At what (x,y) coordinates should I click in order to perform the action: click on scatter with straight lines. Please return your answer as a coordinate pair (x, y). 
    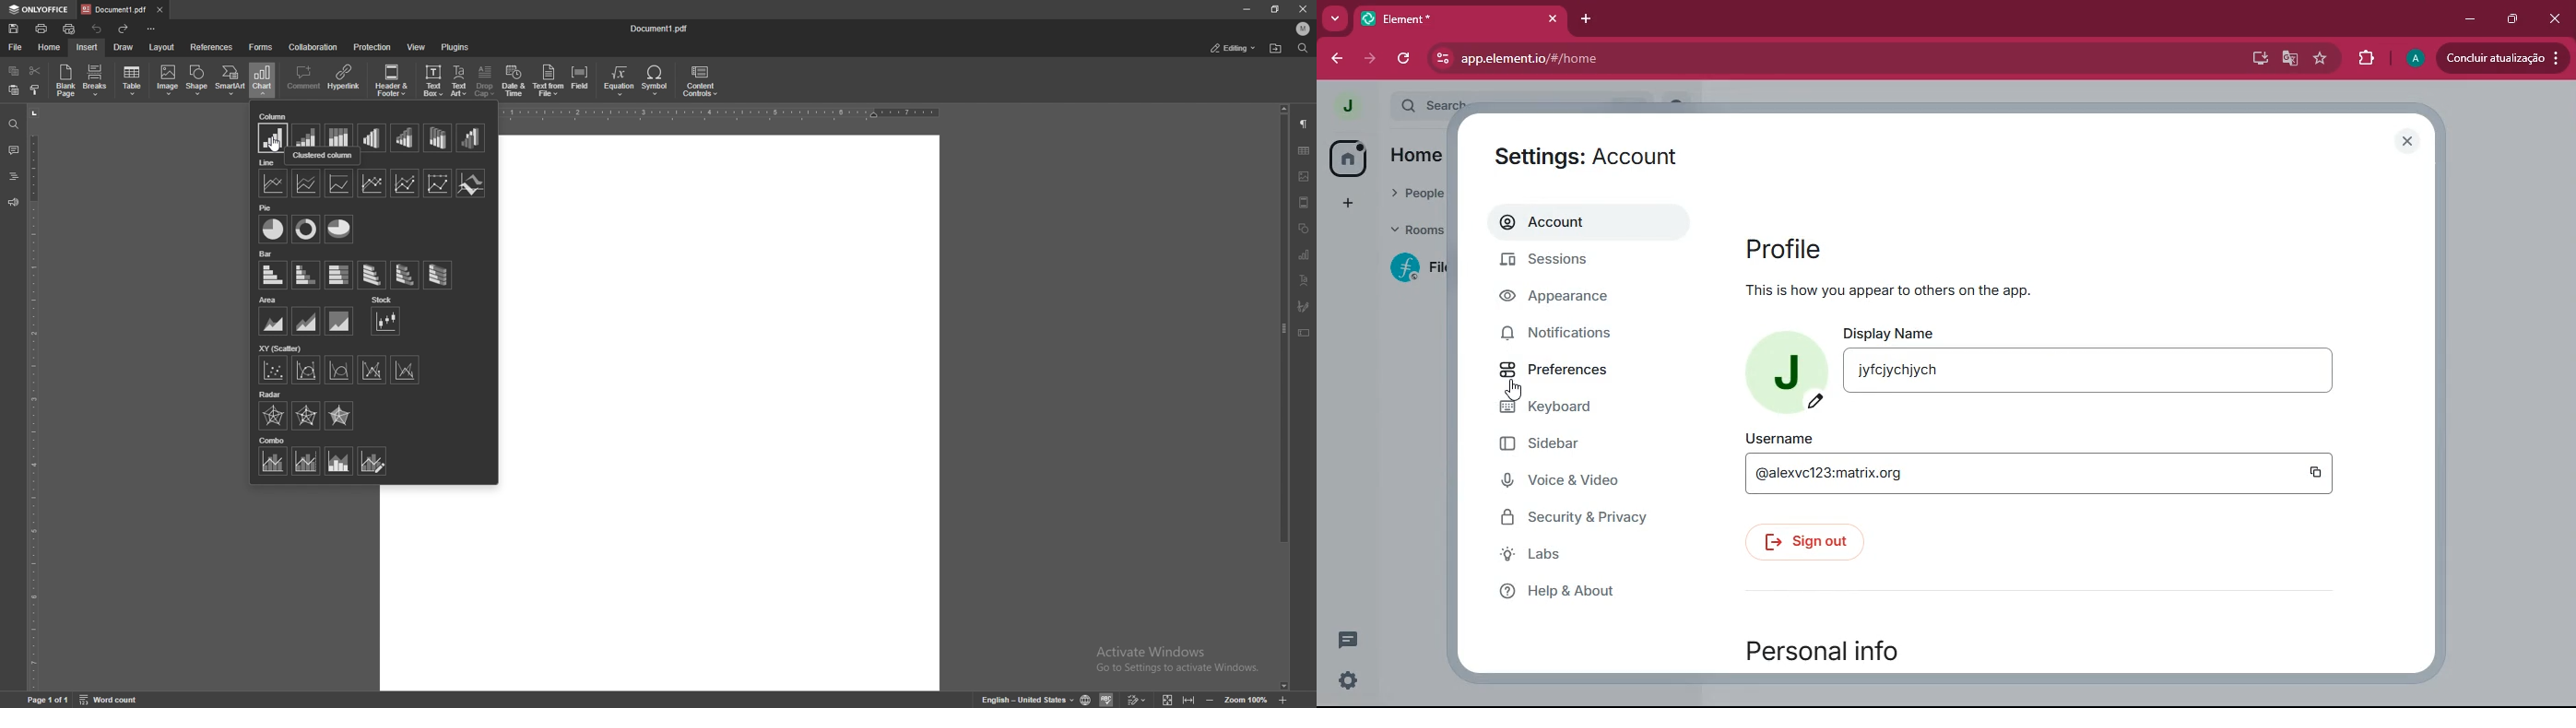
    Looking at the image, I should click on (405, 369).